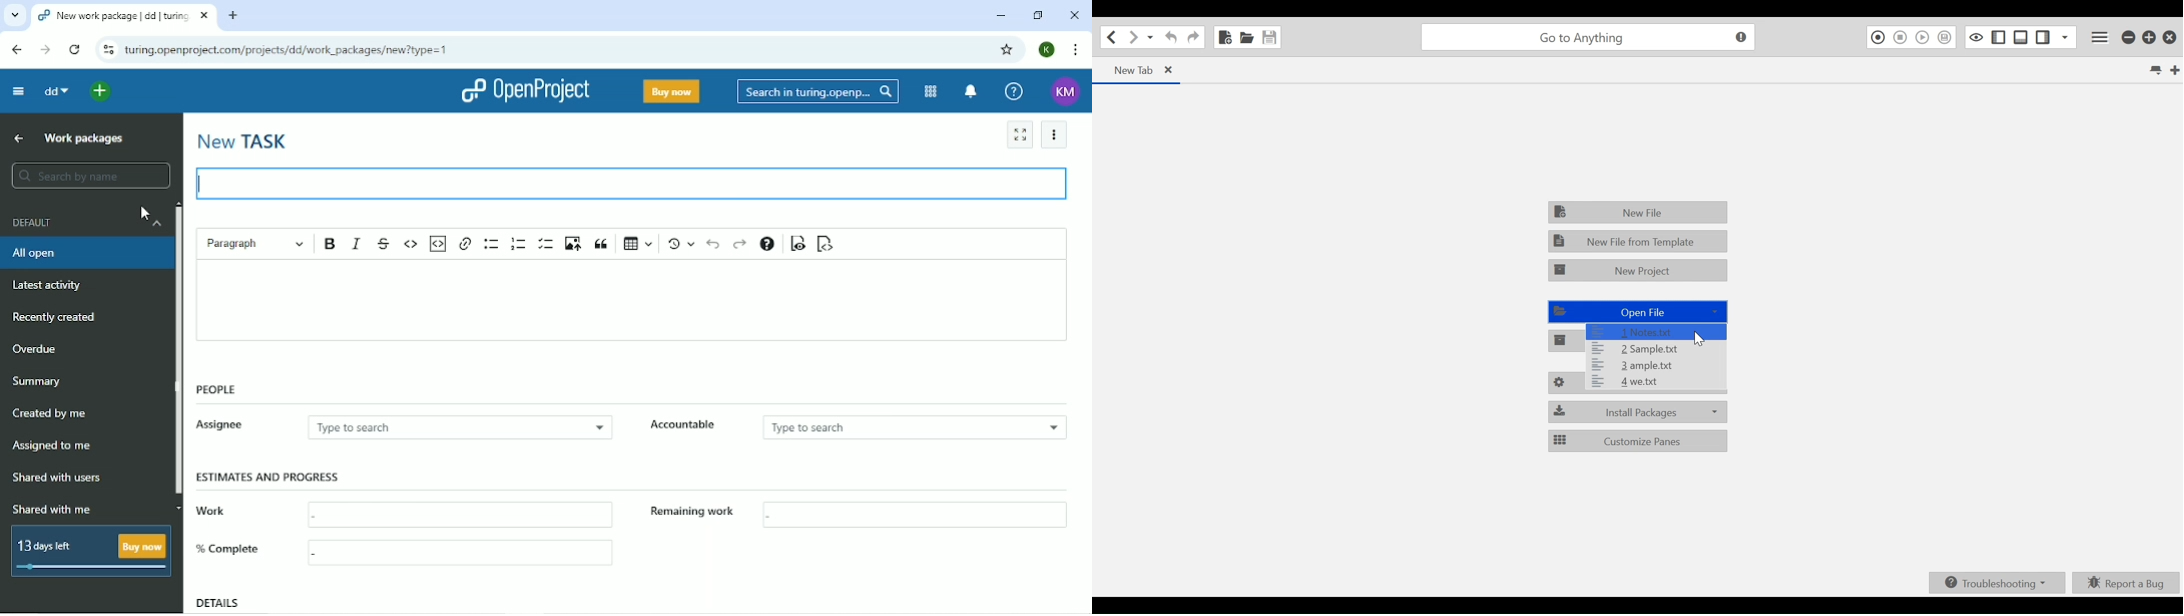 This screenshot has width=2184, height=616. Describe the element at coordinates (18, 140) in the screenshot. I see `Back` at that location.